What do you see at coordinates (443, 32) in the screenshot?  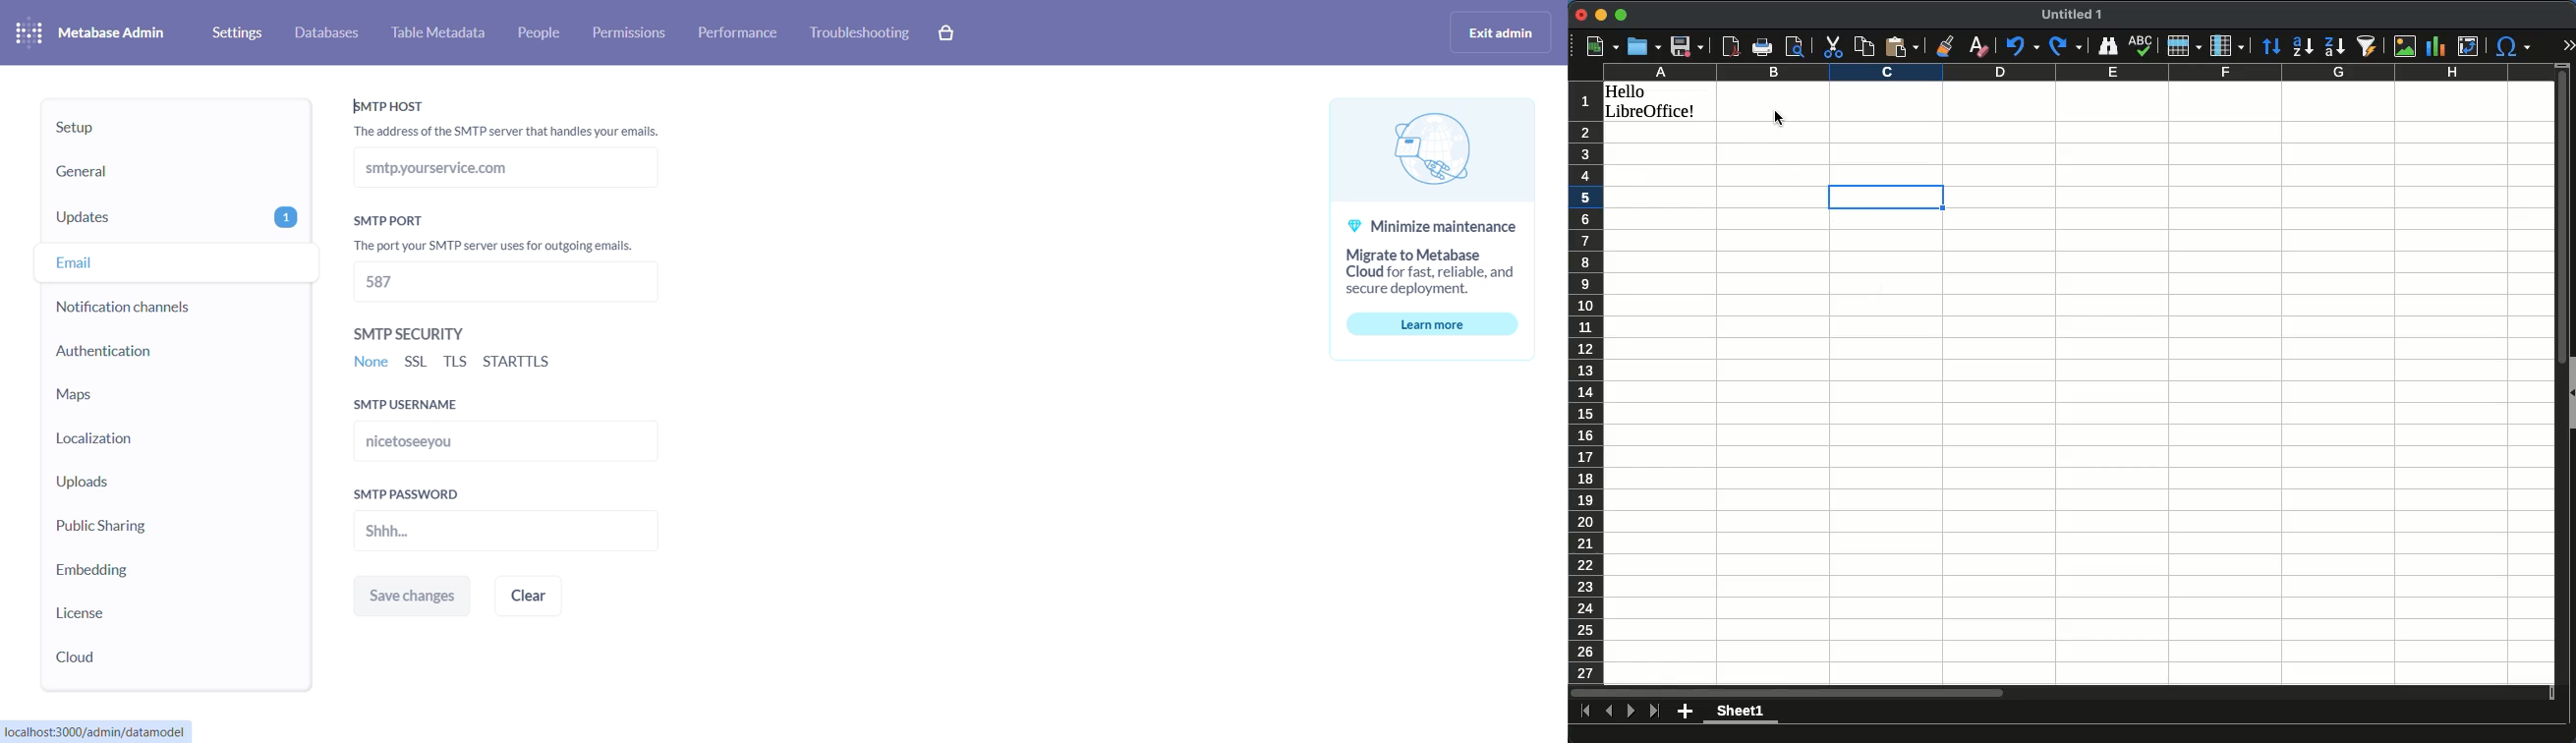 I see `table metadata` at bounding box center [443, 32].